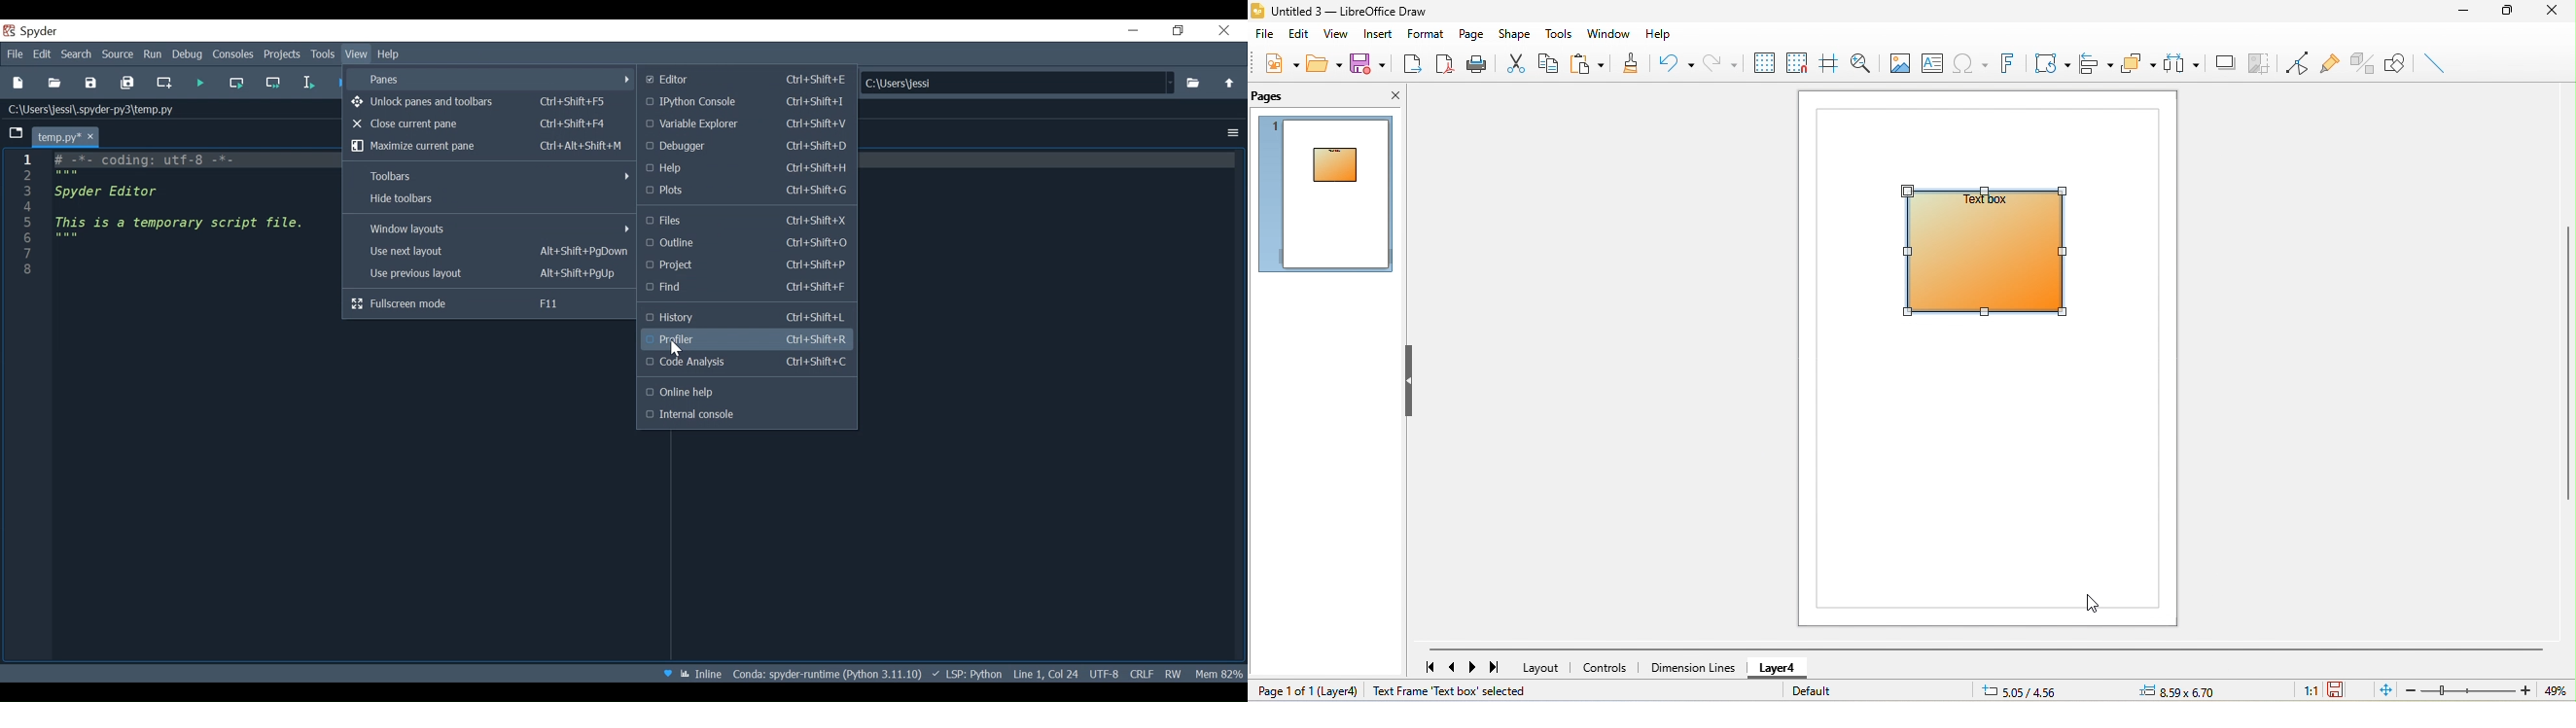 This screenshot has width=2576, height=728. I want to click on Save File, so click(91, 84).